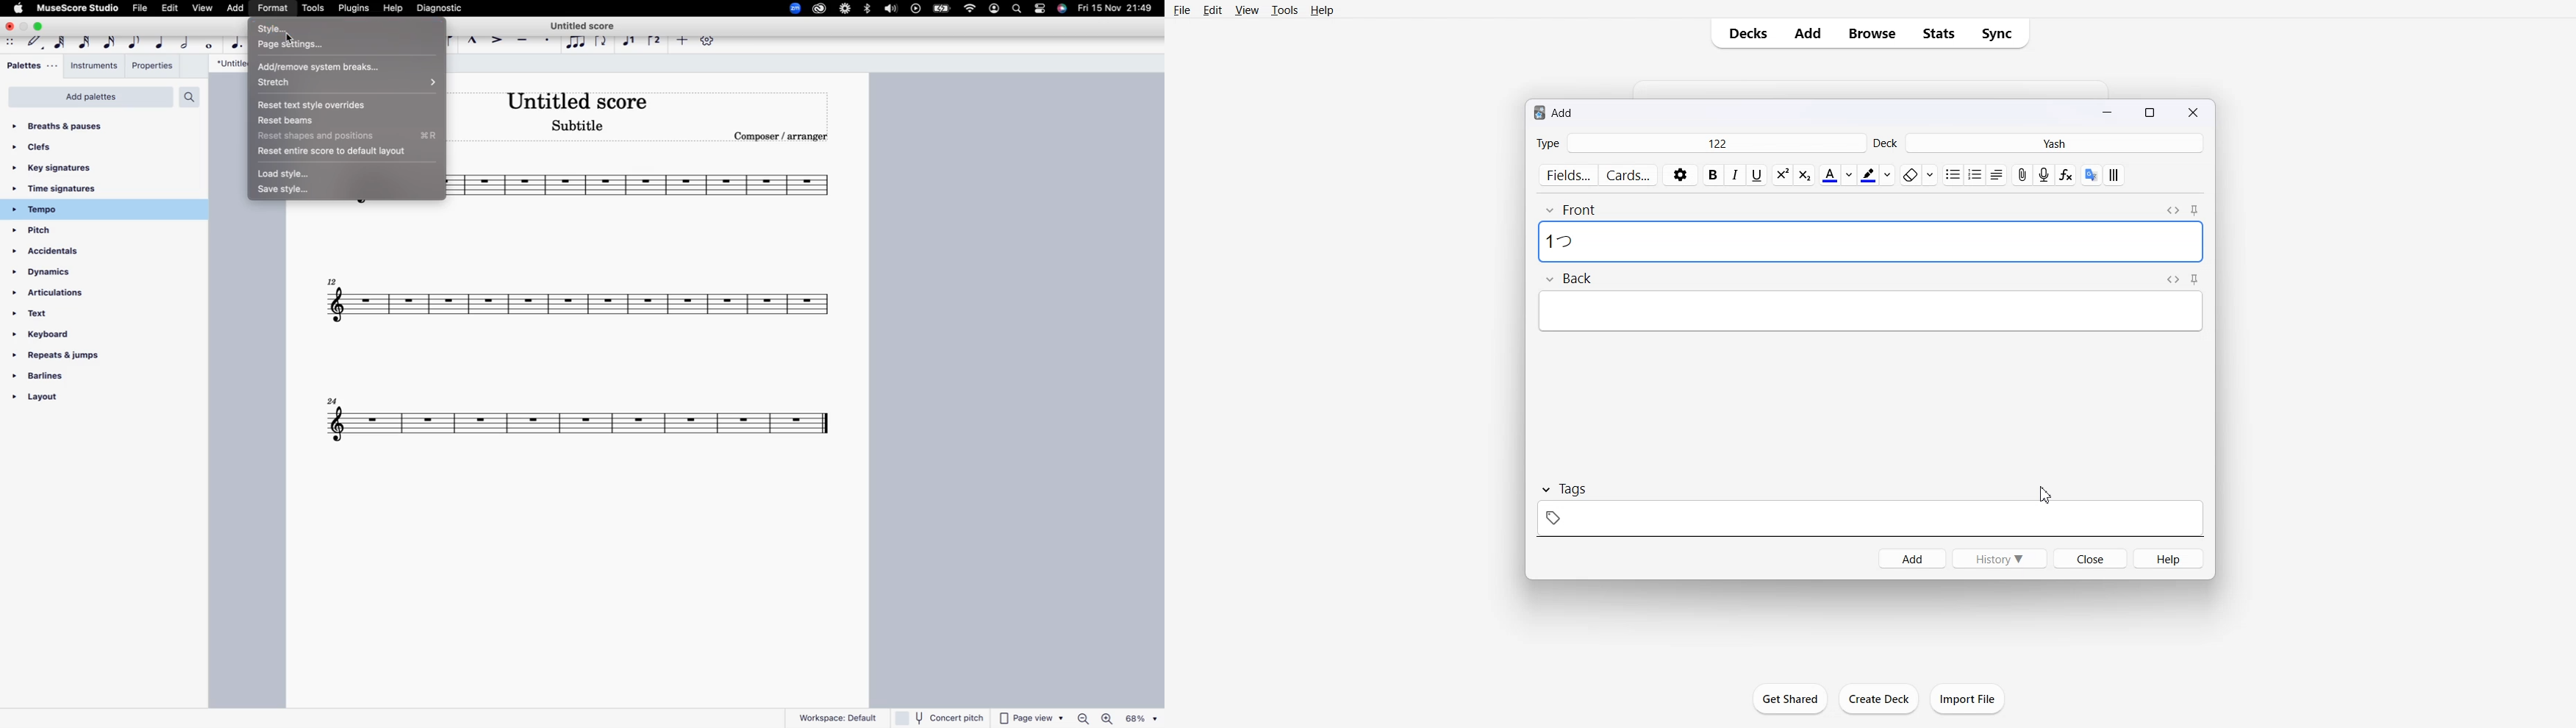 This screenshot has width=2576, height=728. What do you see at coordinates (2058, 143) in the screenshot?
I see `Yash` at bounding box center [2058, 143].